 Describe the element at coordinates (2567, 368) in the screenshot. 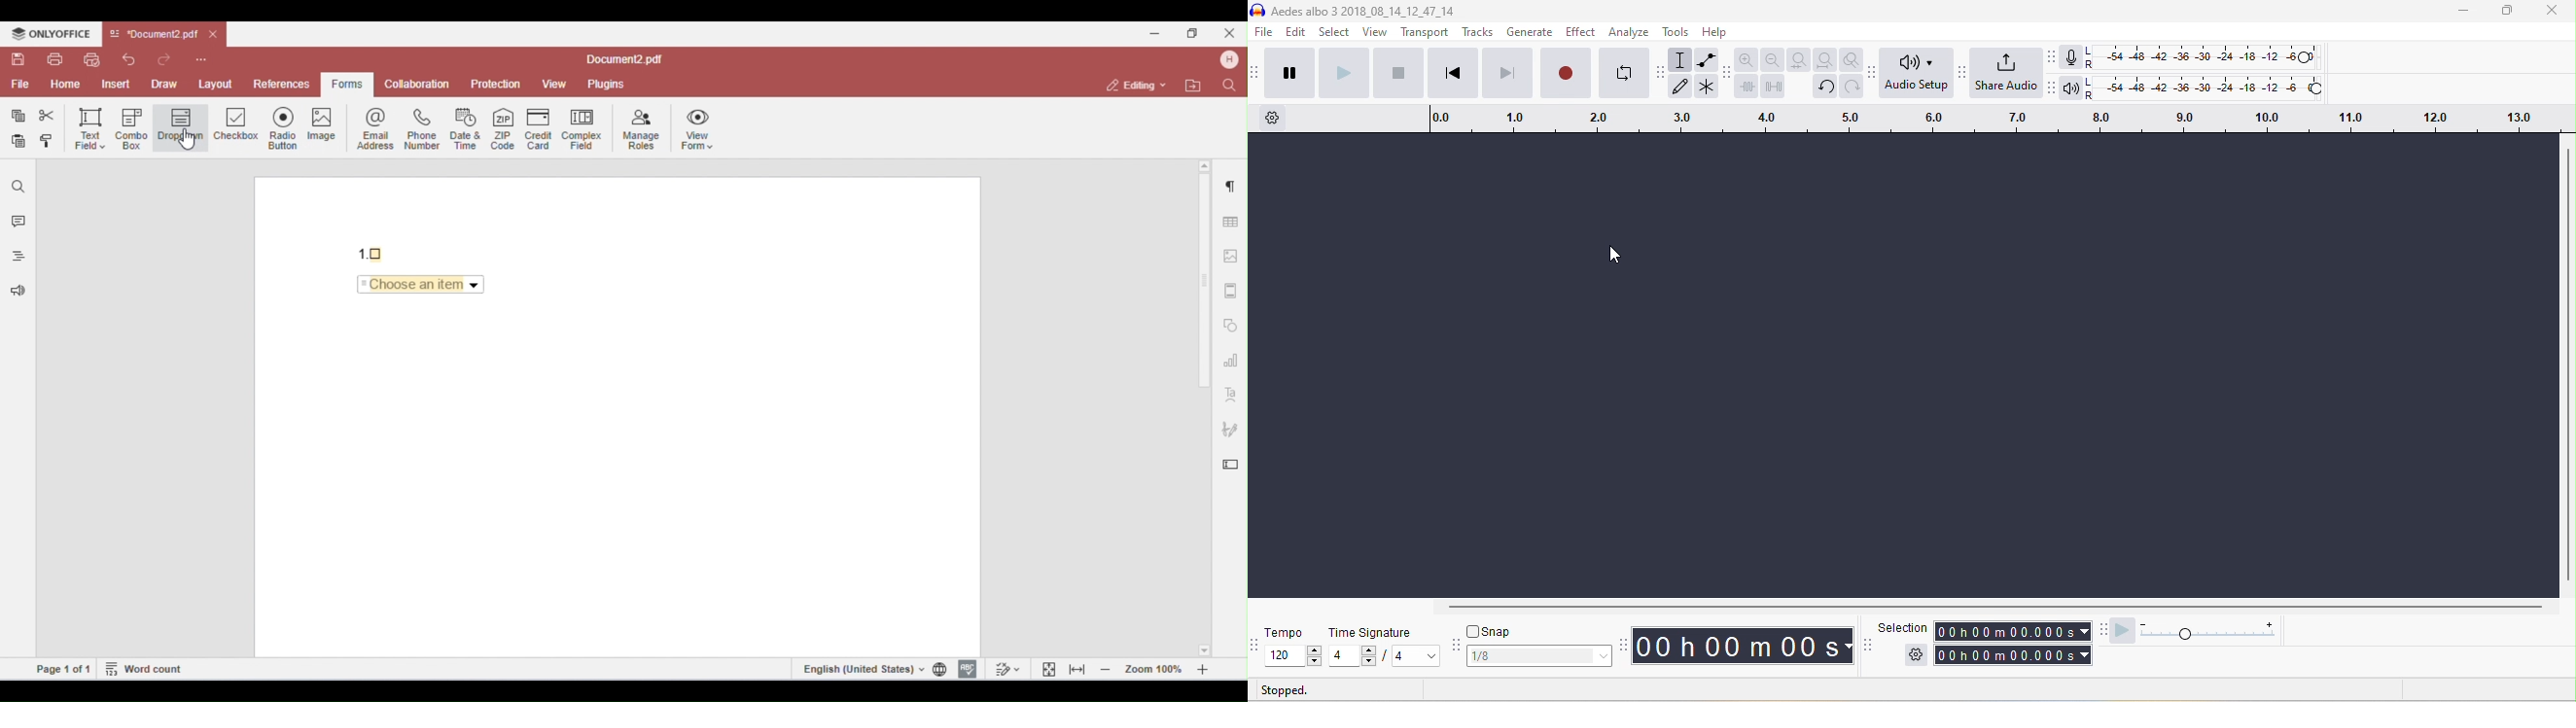

I see `vertical scroll bar` at that location.